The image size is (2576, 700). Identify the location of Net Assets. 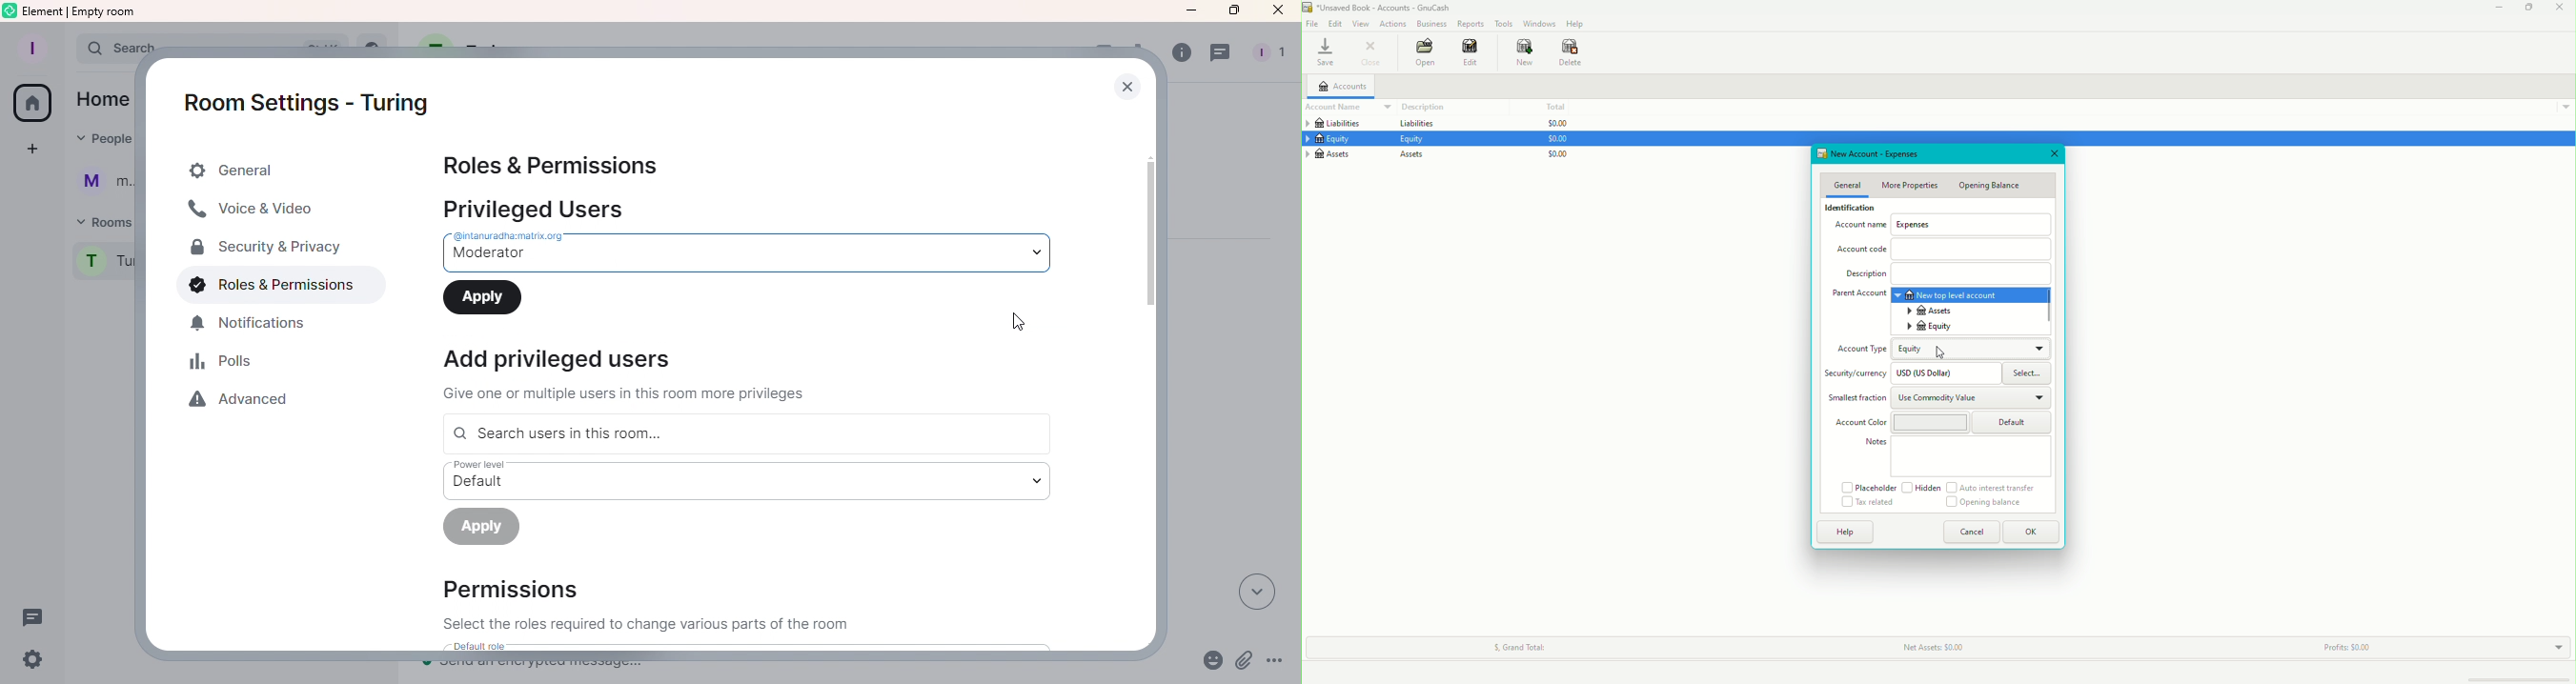
(1930, 647).